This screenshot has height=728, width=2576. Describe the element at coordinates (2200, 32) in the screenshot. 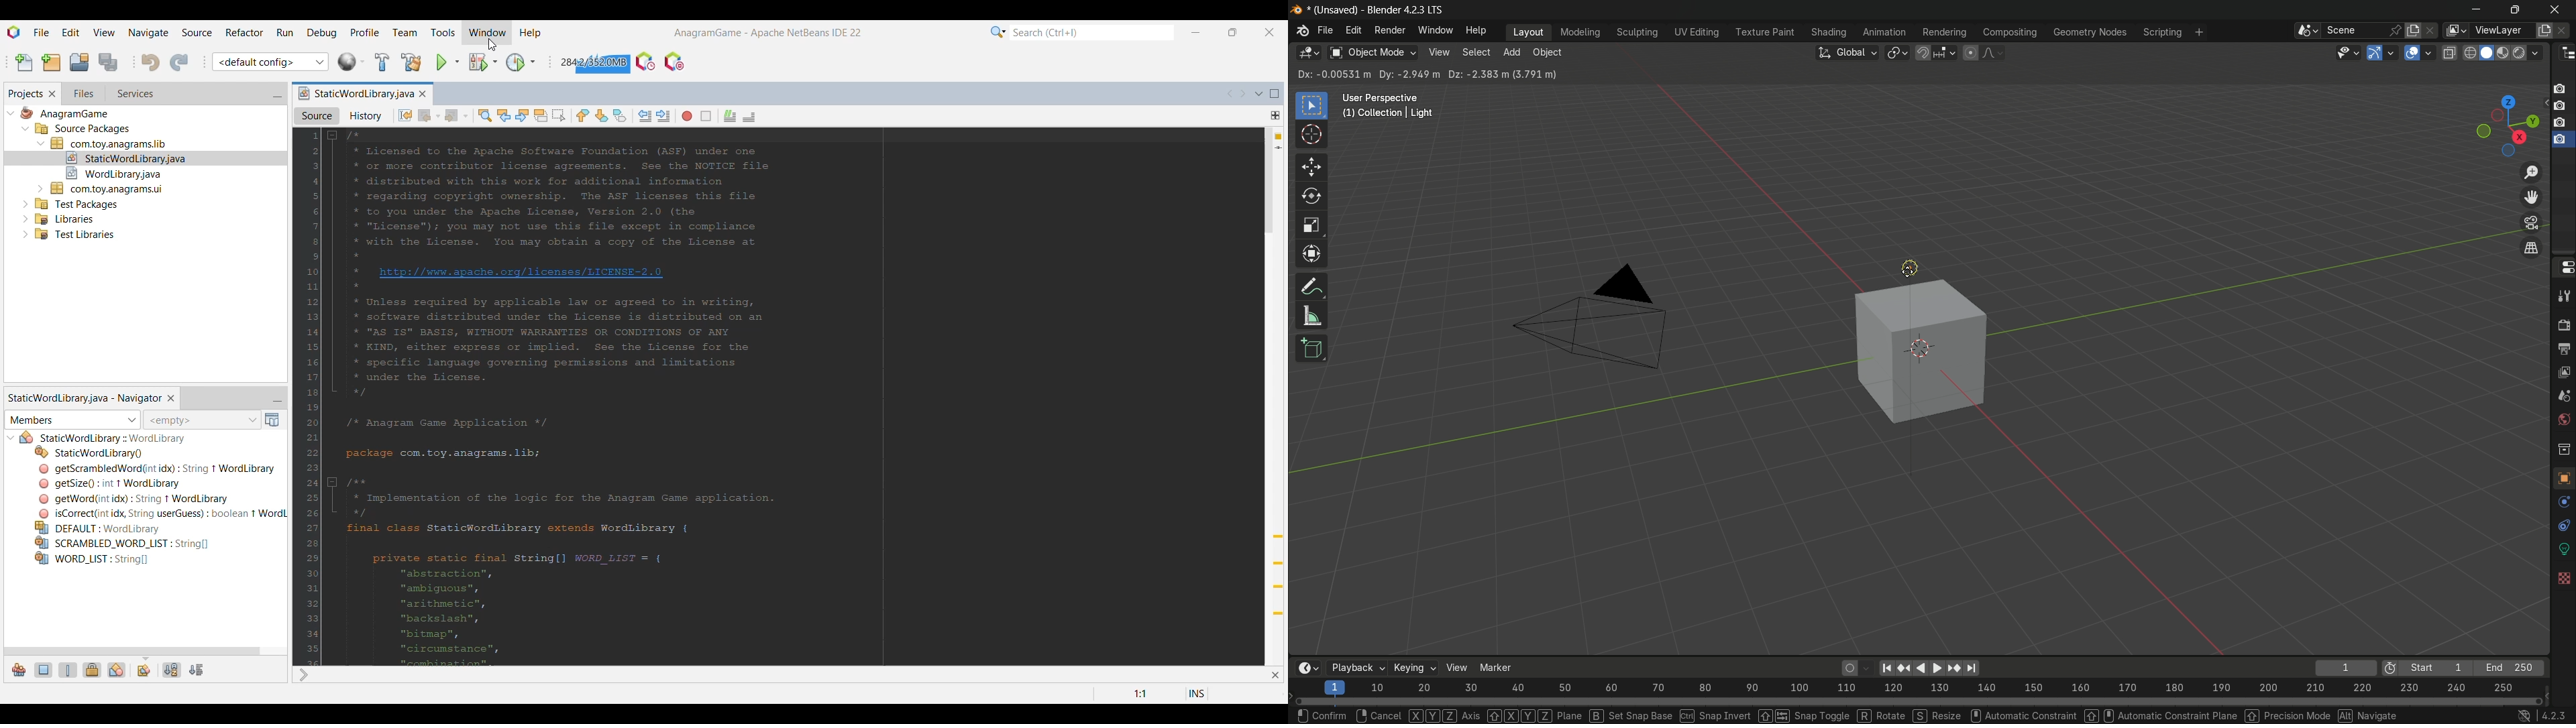

I see `add workspace` at that location.